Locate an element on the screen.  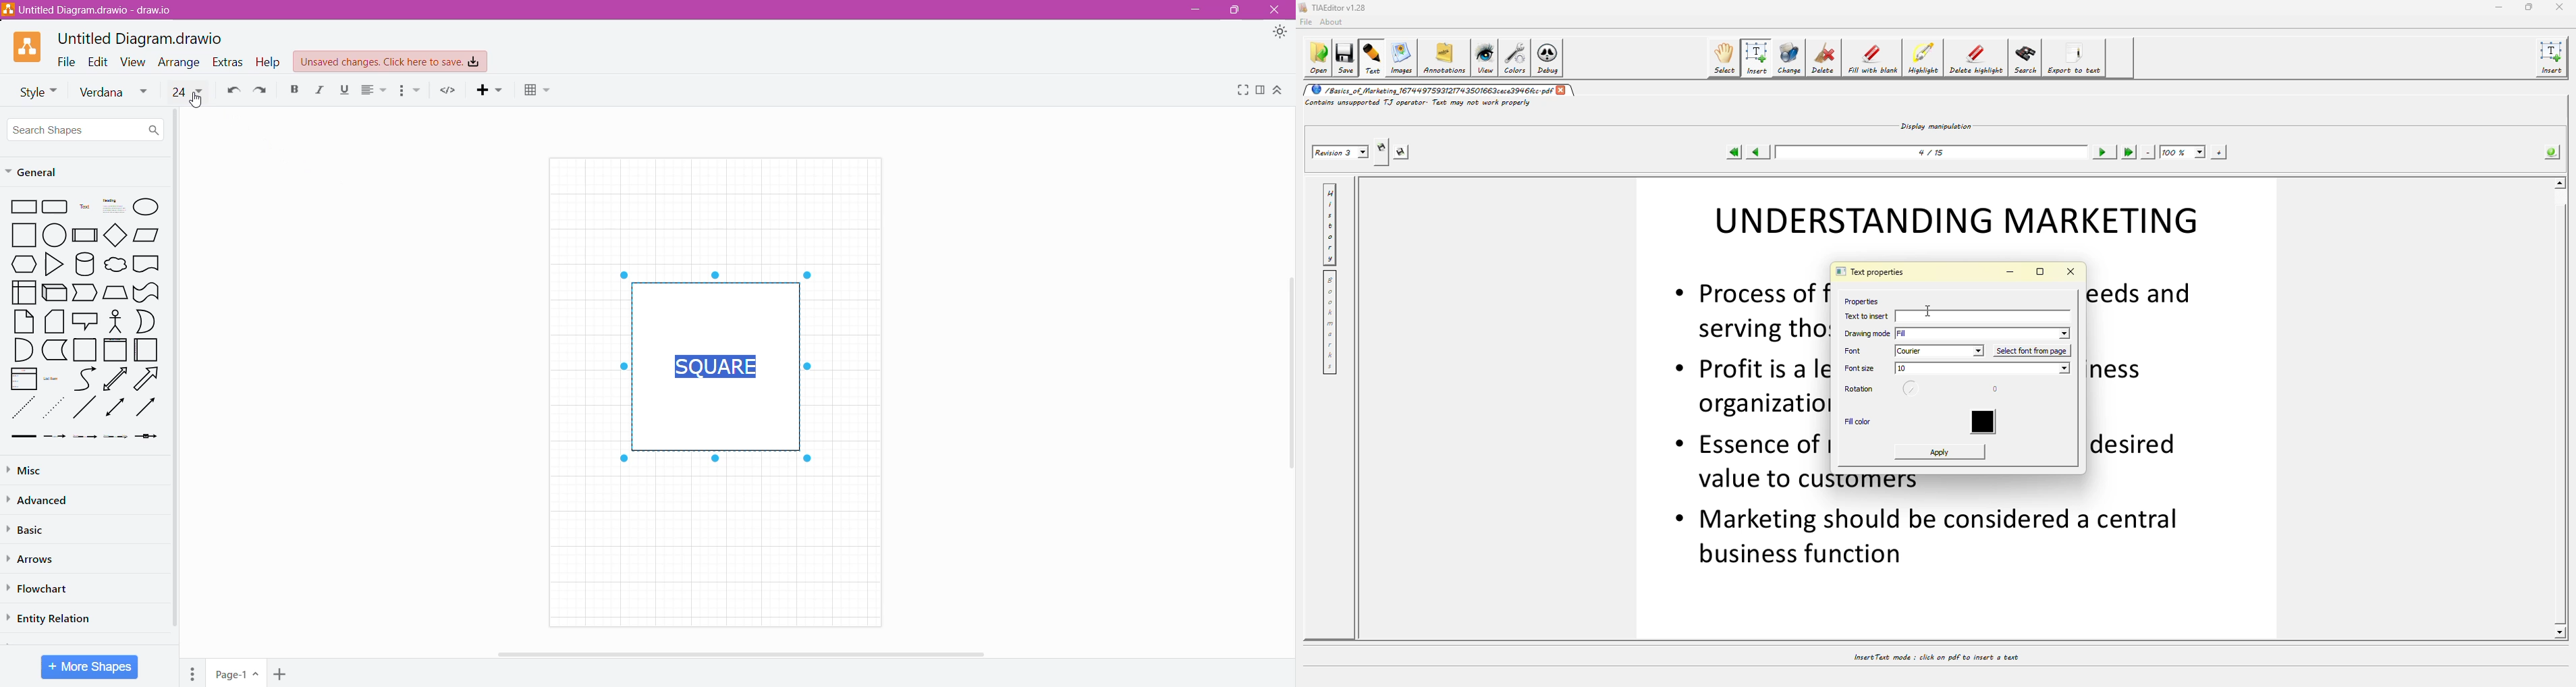
List box is located at coordinates (20, 380).